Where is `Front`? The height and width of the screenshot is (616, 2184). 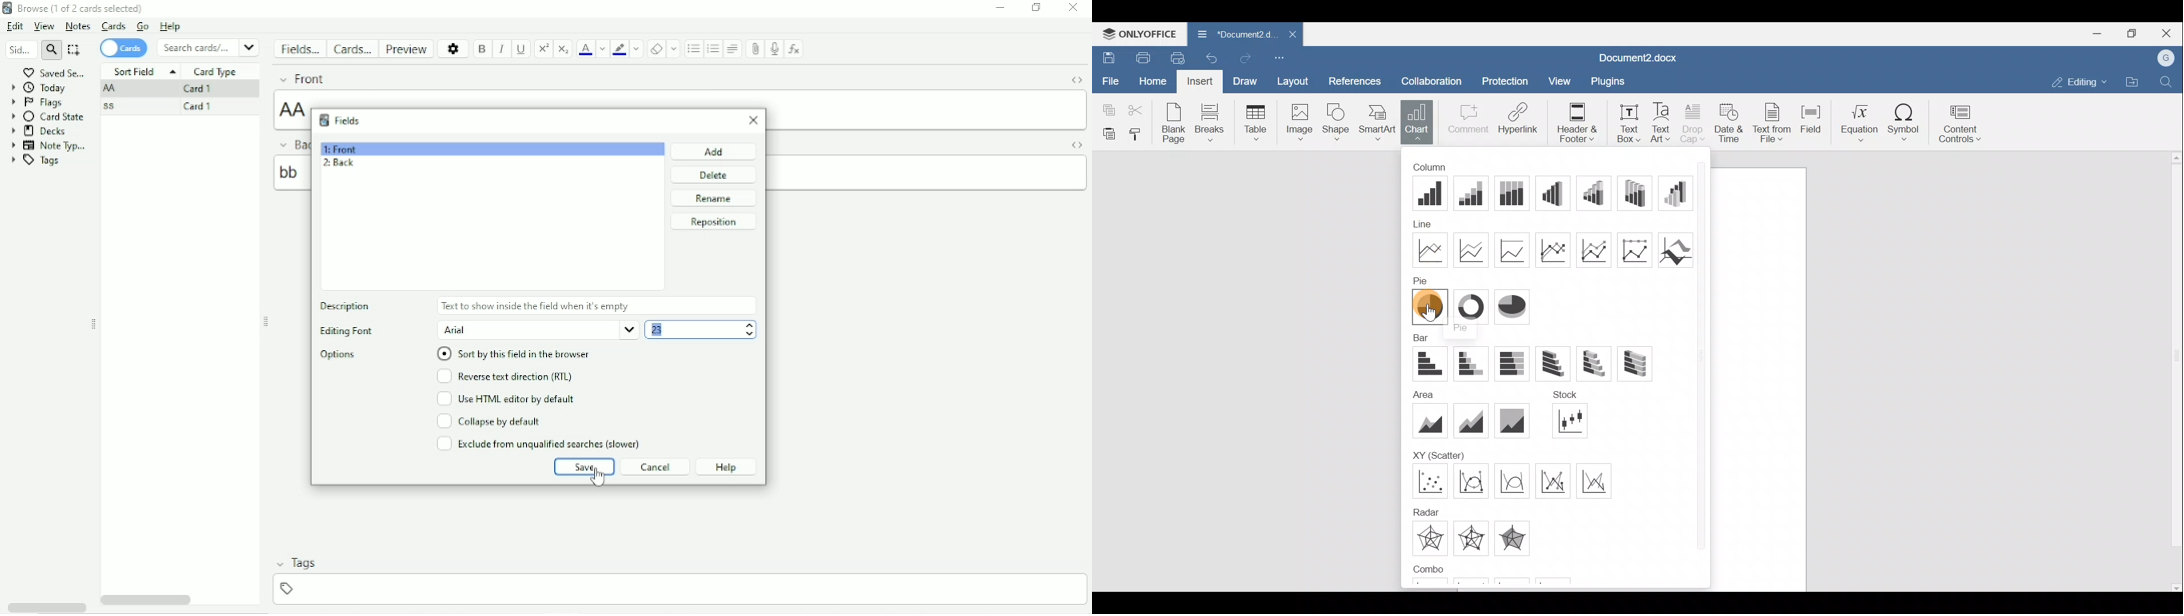
Front is located at coordinates (346, 79).